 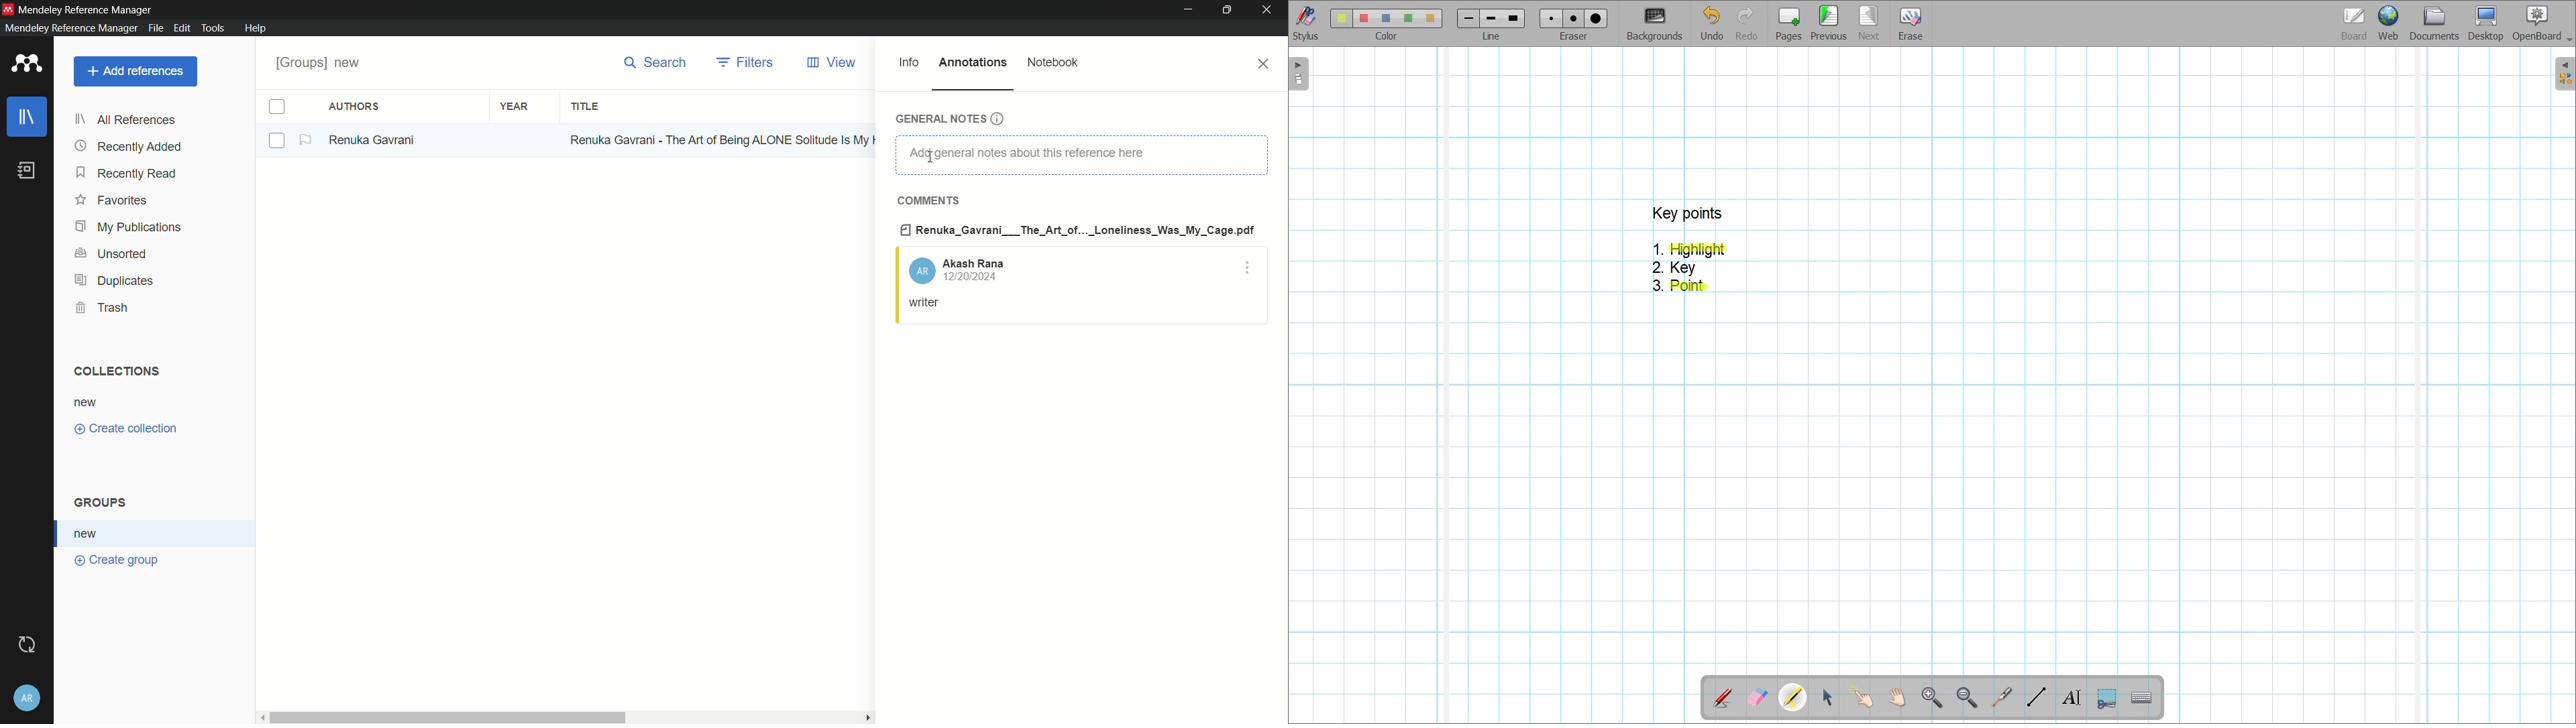 I want to click on more options, so click(x=1248, y=269).